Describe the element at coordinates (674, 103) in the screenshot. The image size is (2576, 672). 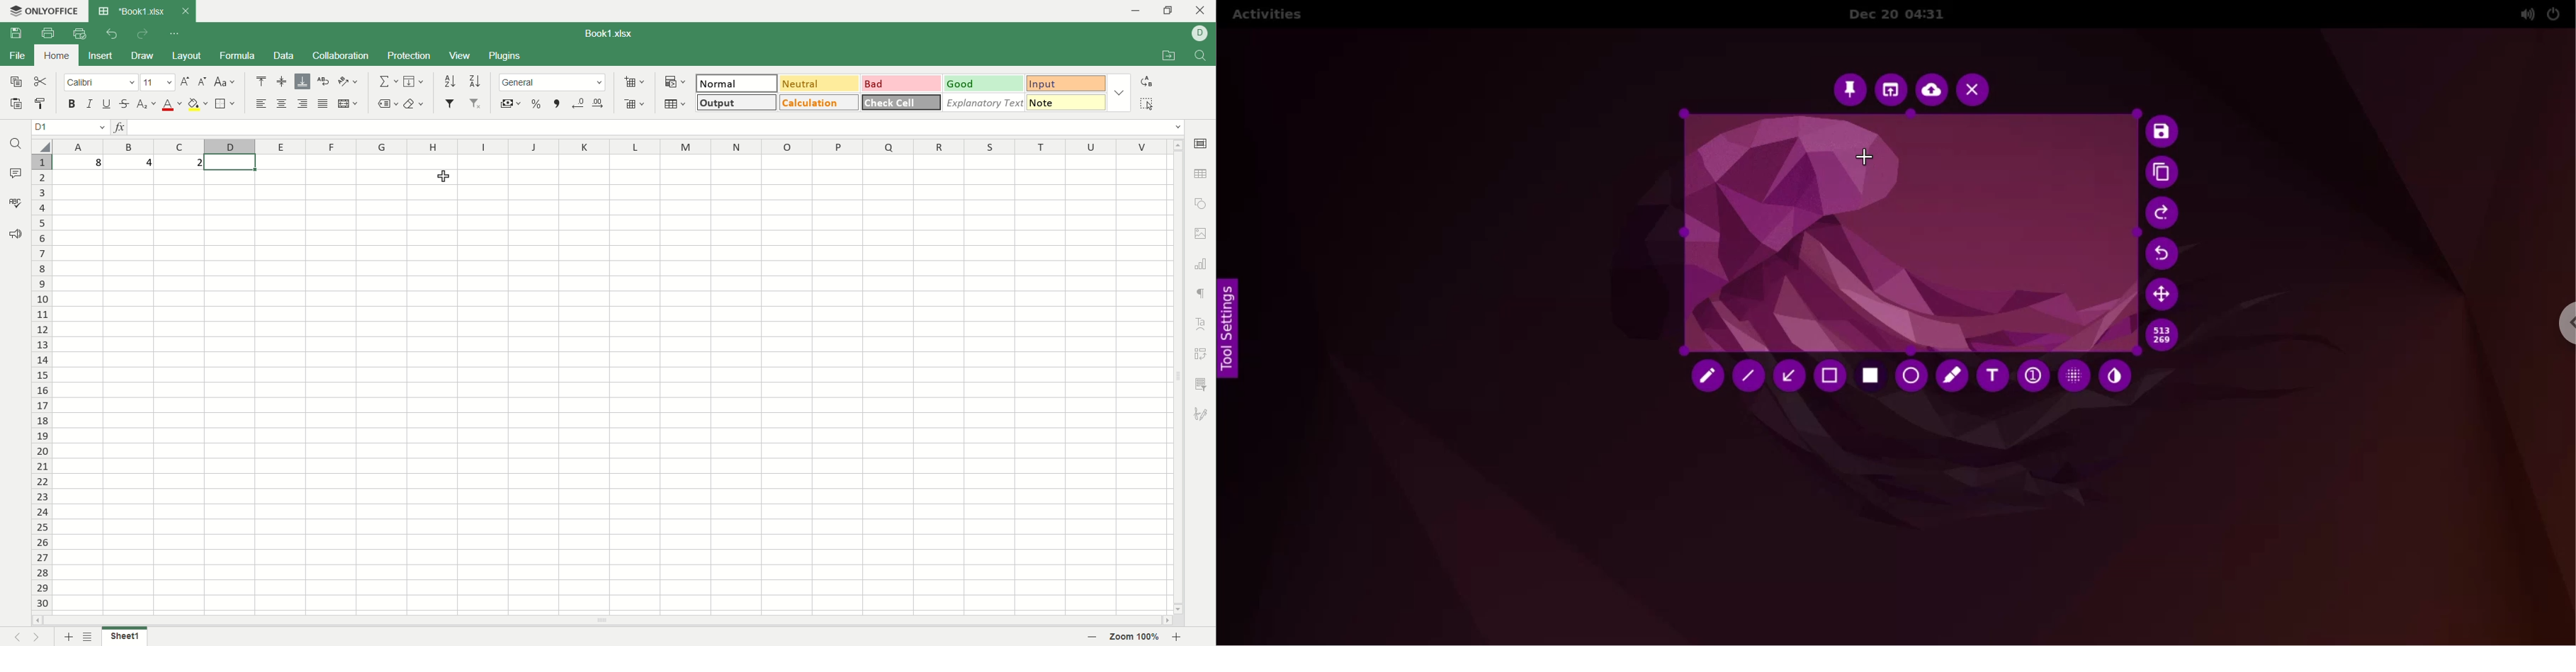
I see `table` at that location.